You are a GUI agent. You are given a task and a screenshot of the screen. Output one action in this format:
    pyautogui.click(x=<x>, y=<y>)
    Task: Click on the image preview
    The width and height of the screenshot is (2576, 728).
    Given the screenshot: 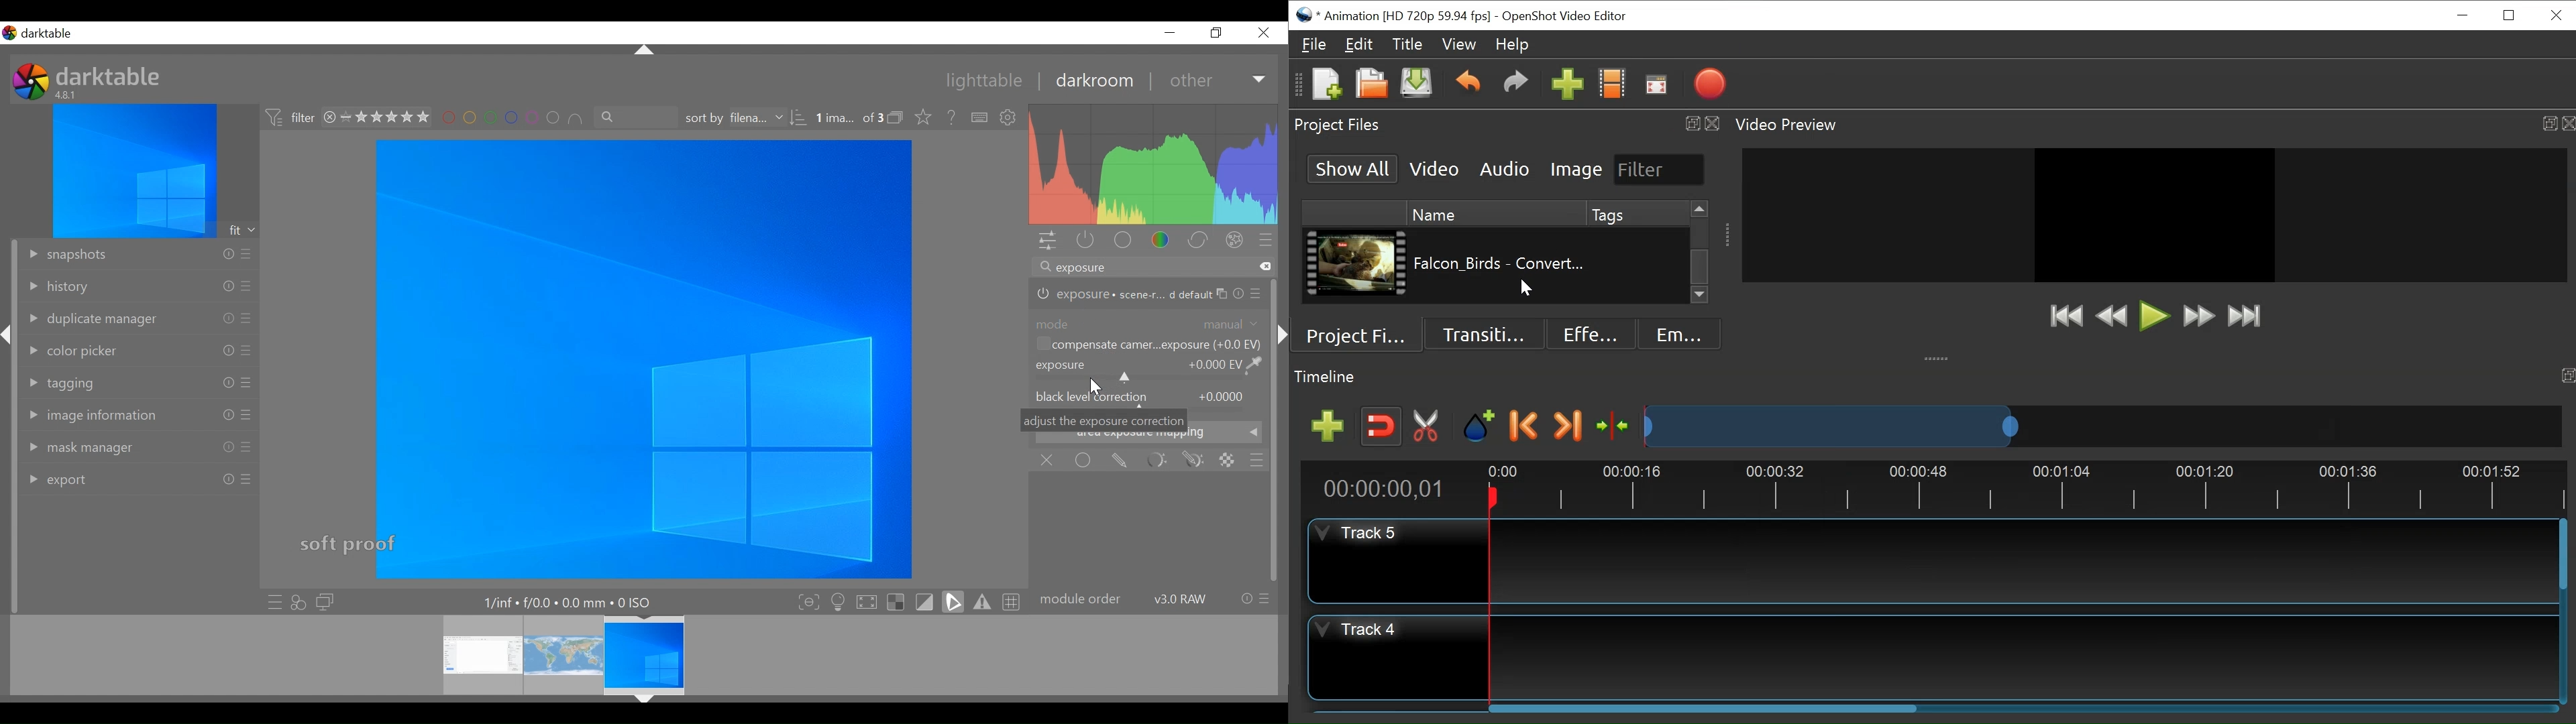 What is the action you would take?
    pyautogui.click(x=134, y=170)
    